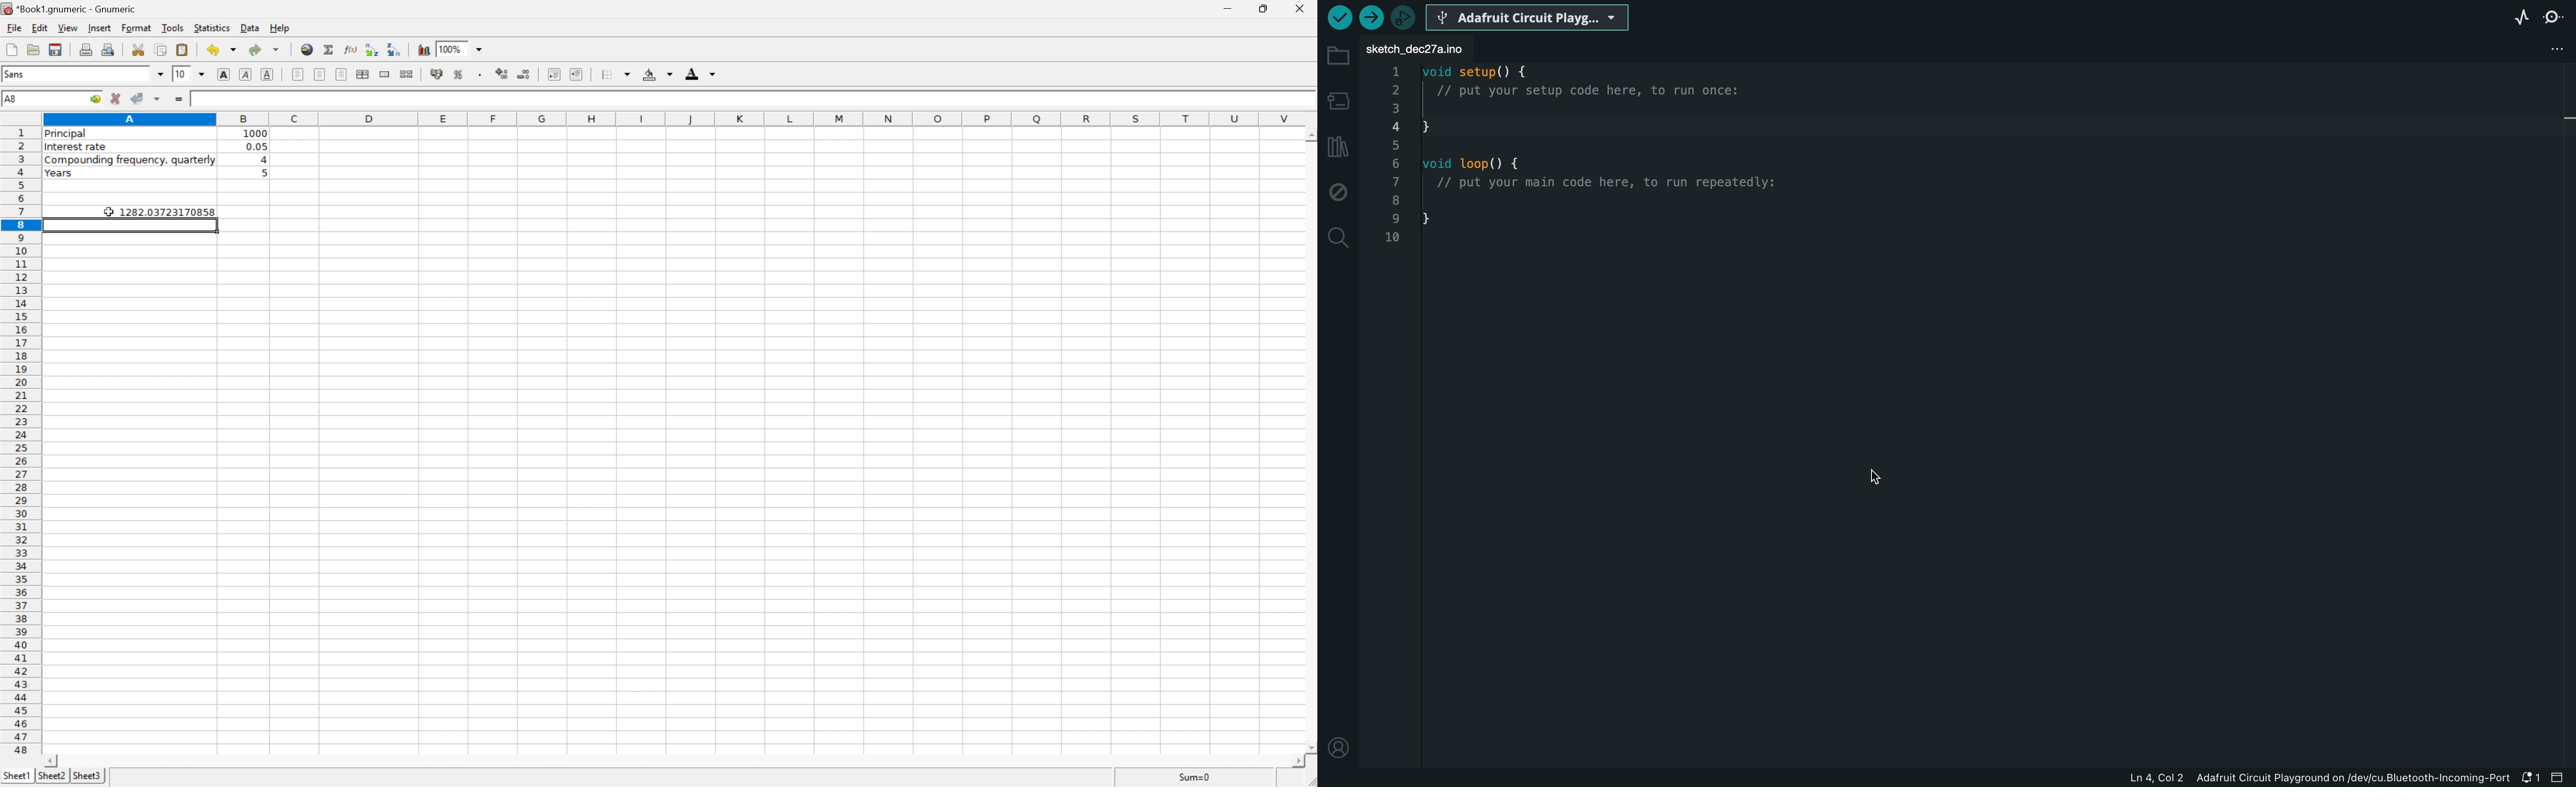 This screenshot has height=812, width=2576. I want to click on folder, so click(1338, 56).